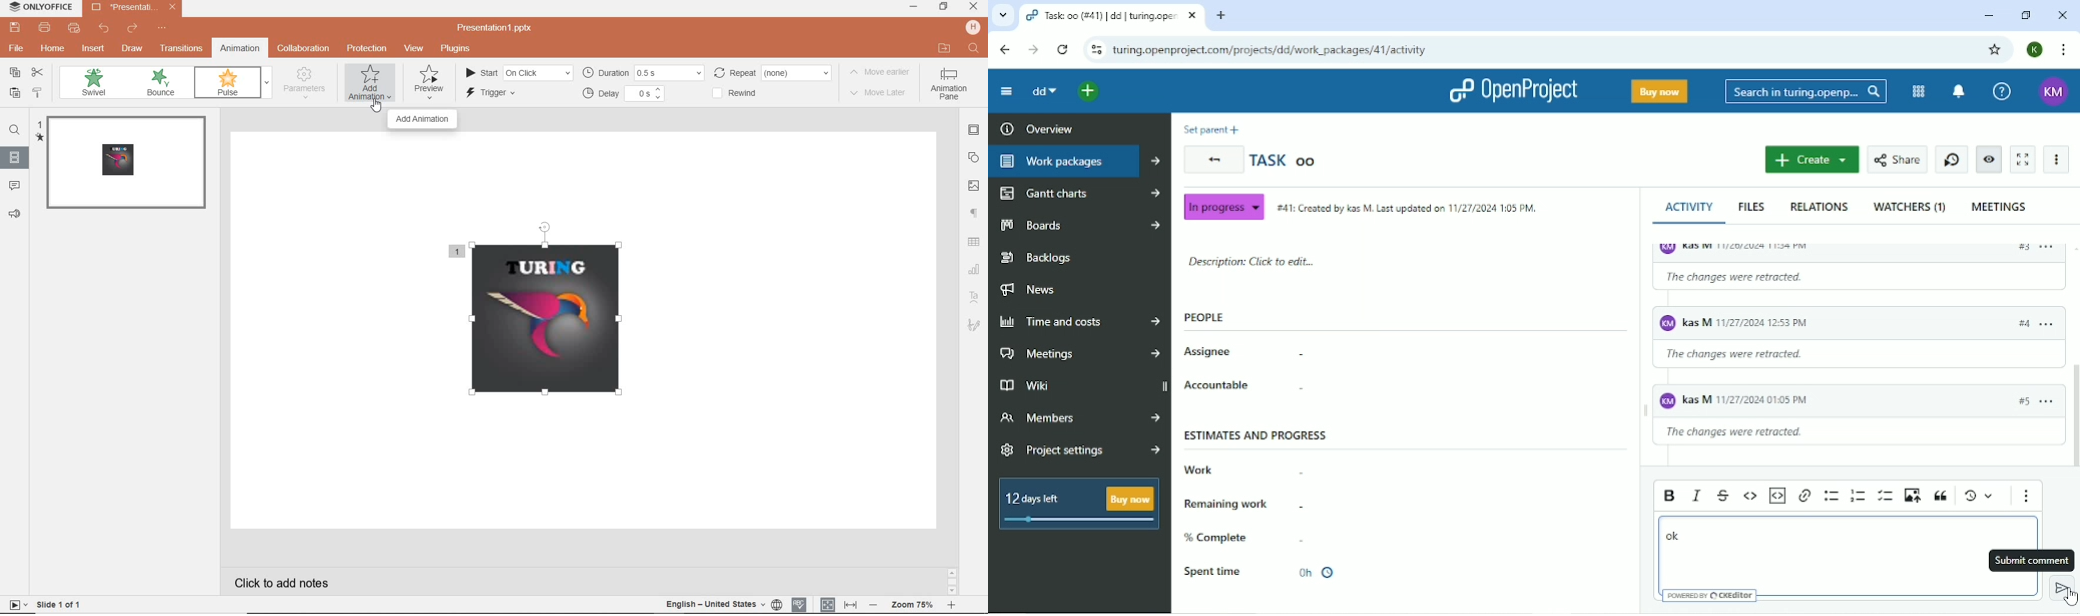  I want to click on paste, so click(15, 95).